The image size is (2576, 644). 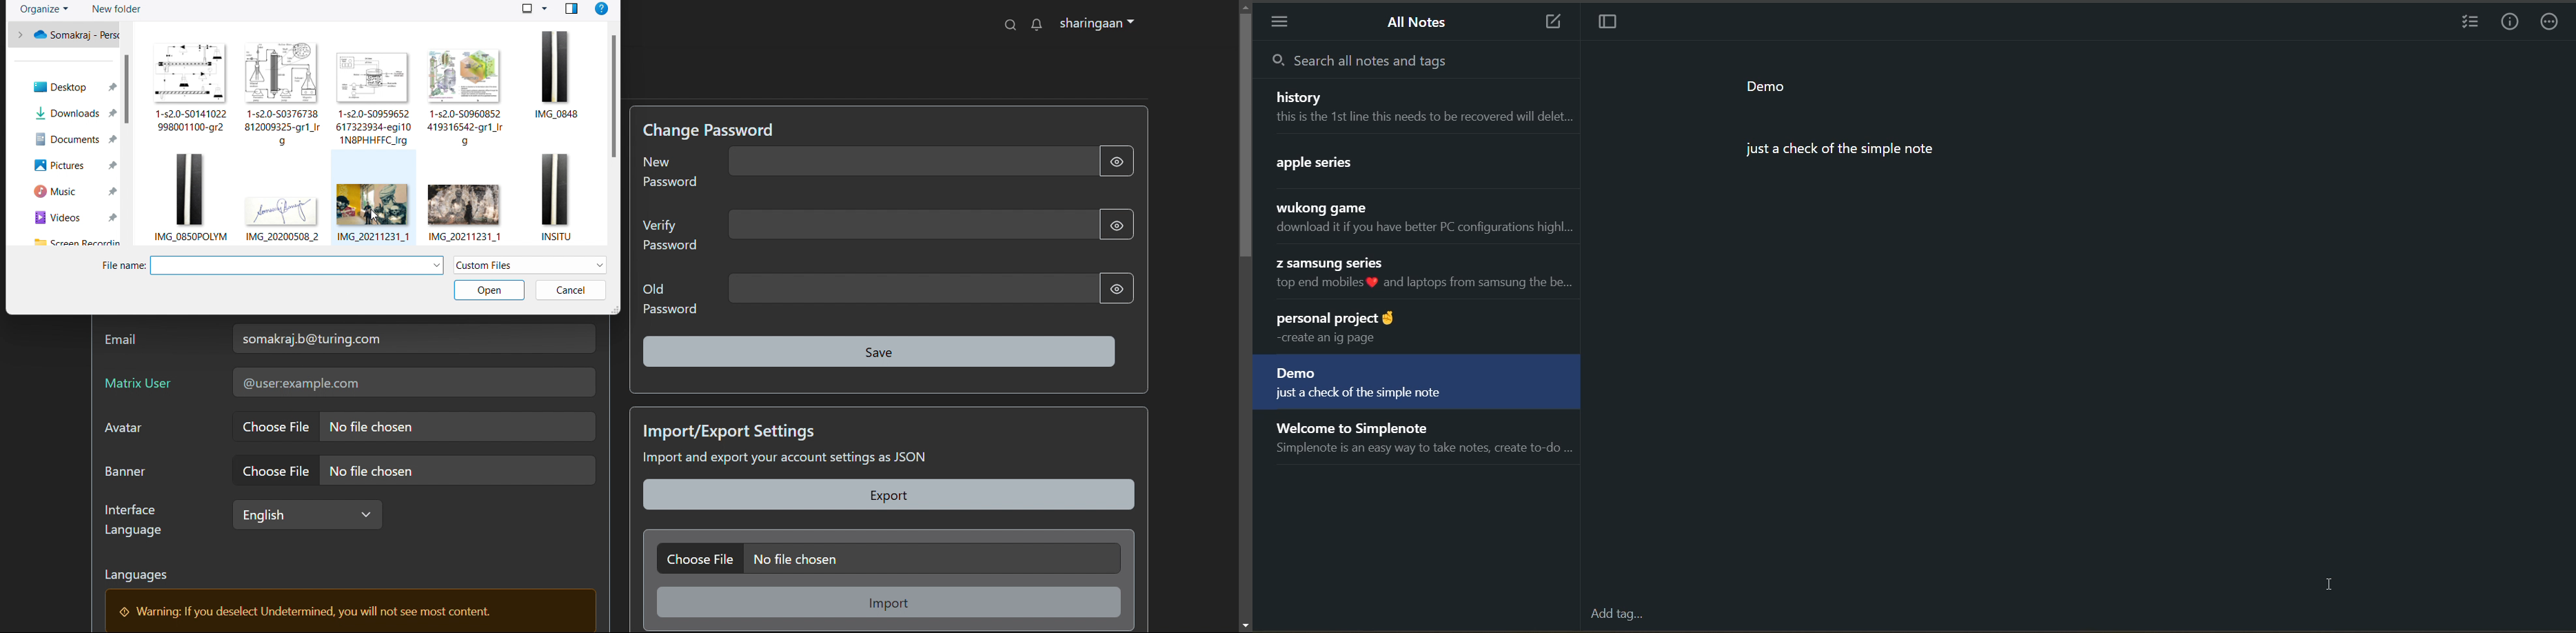 I want to click on note title and preview, so click(x=1417, y=164).